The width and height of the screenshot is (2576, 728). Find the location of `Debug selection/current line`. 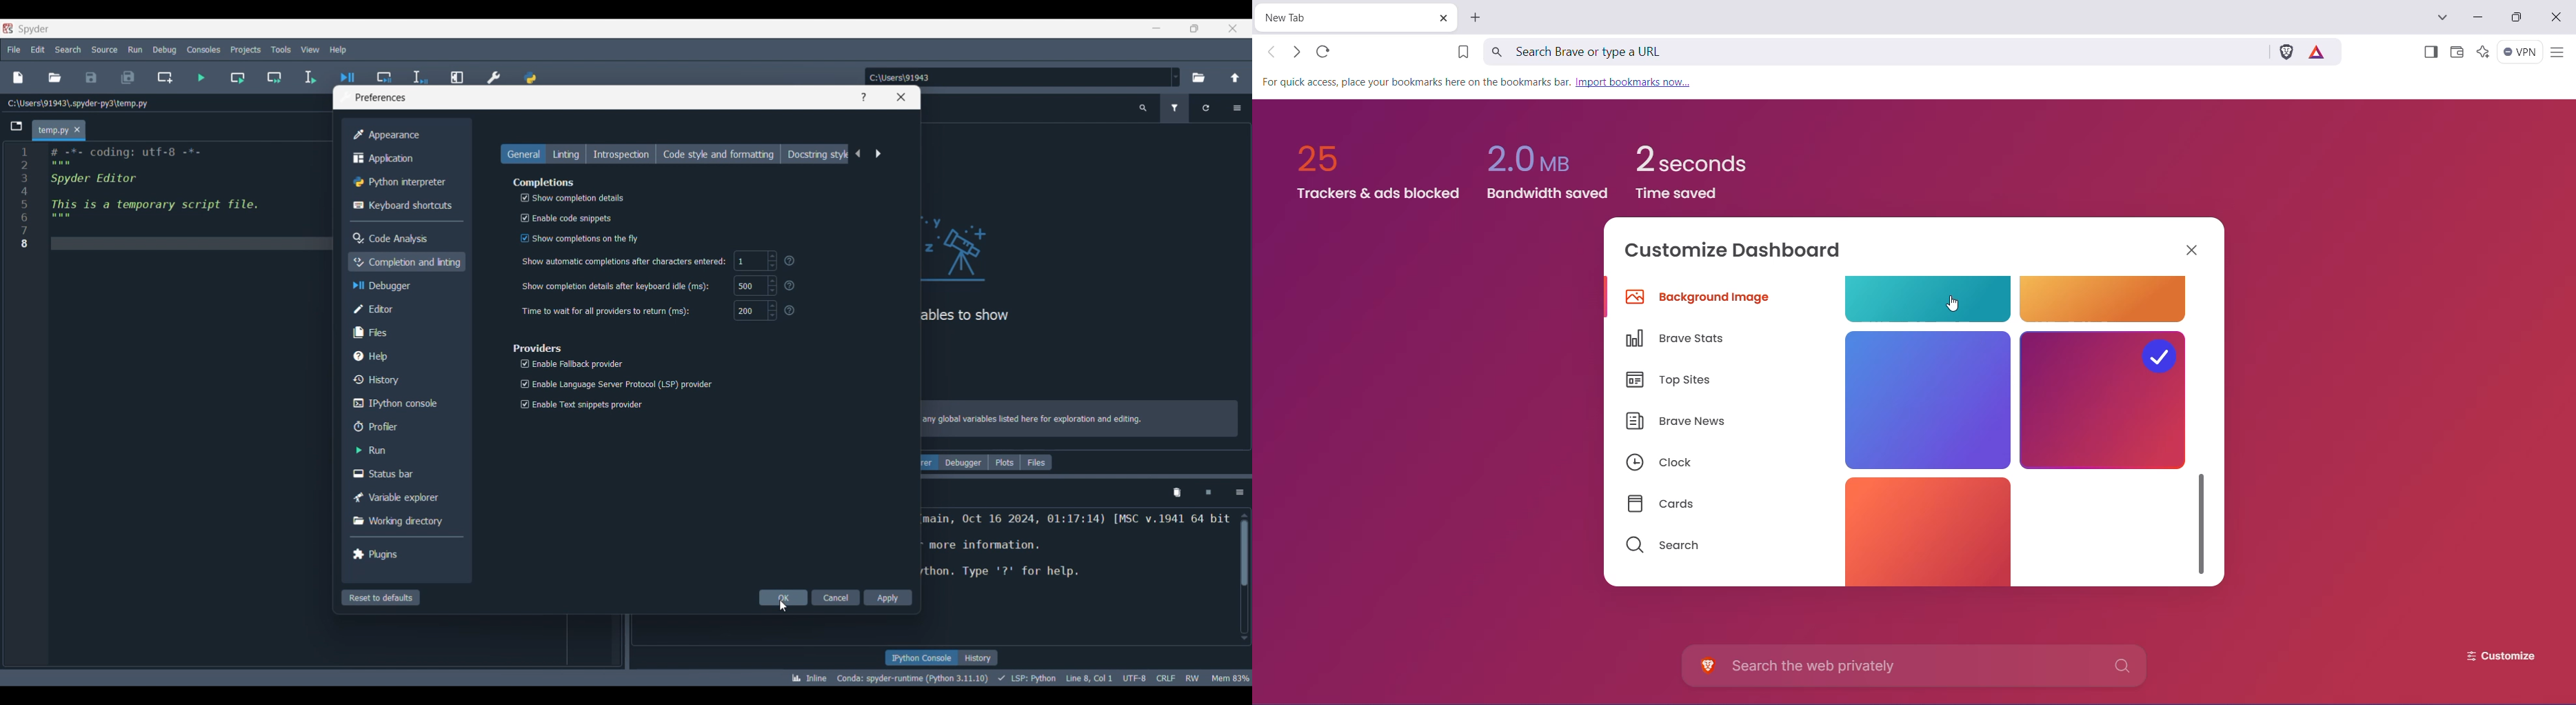

Debug selection/current line is located at coordinates (420, 74).